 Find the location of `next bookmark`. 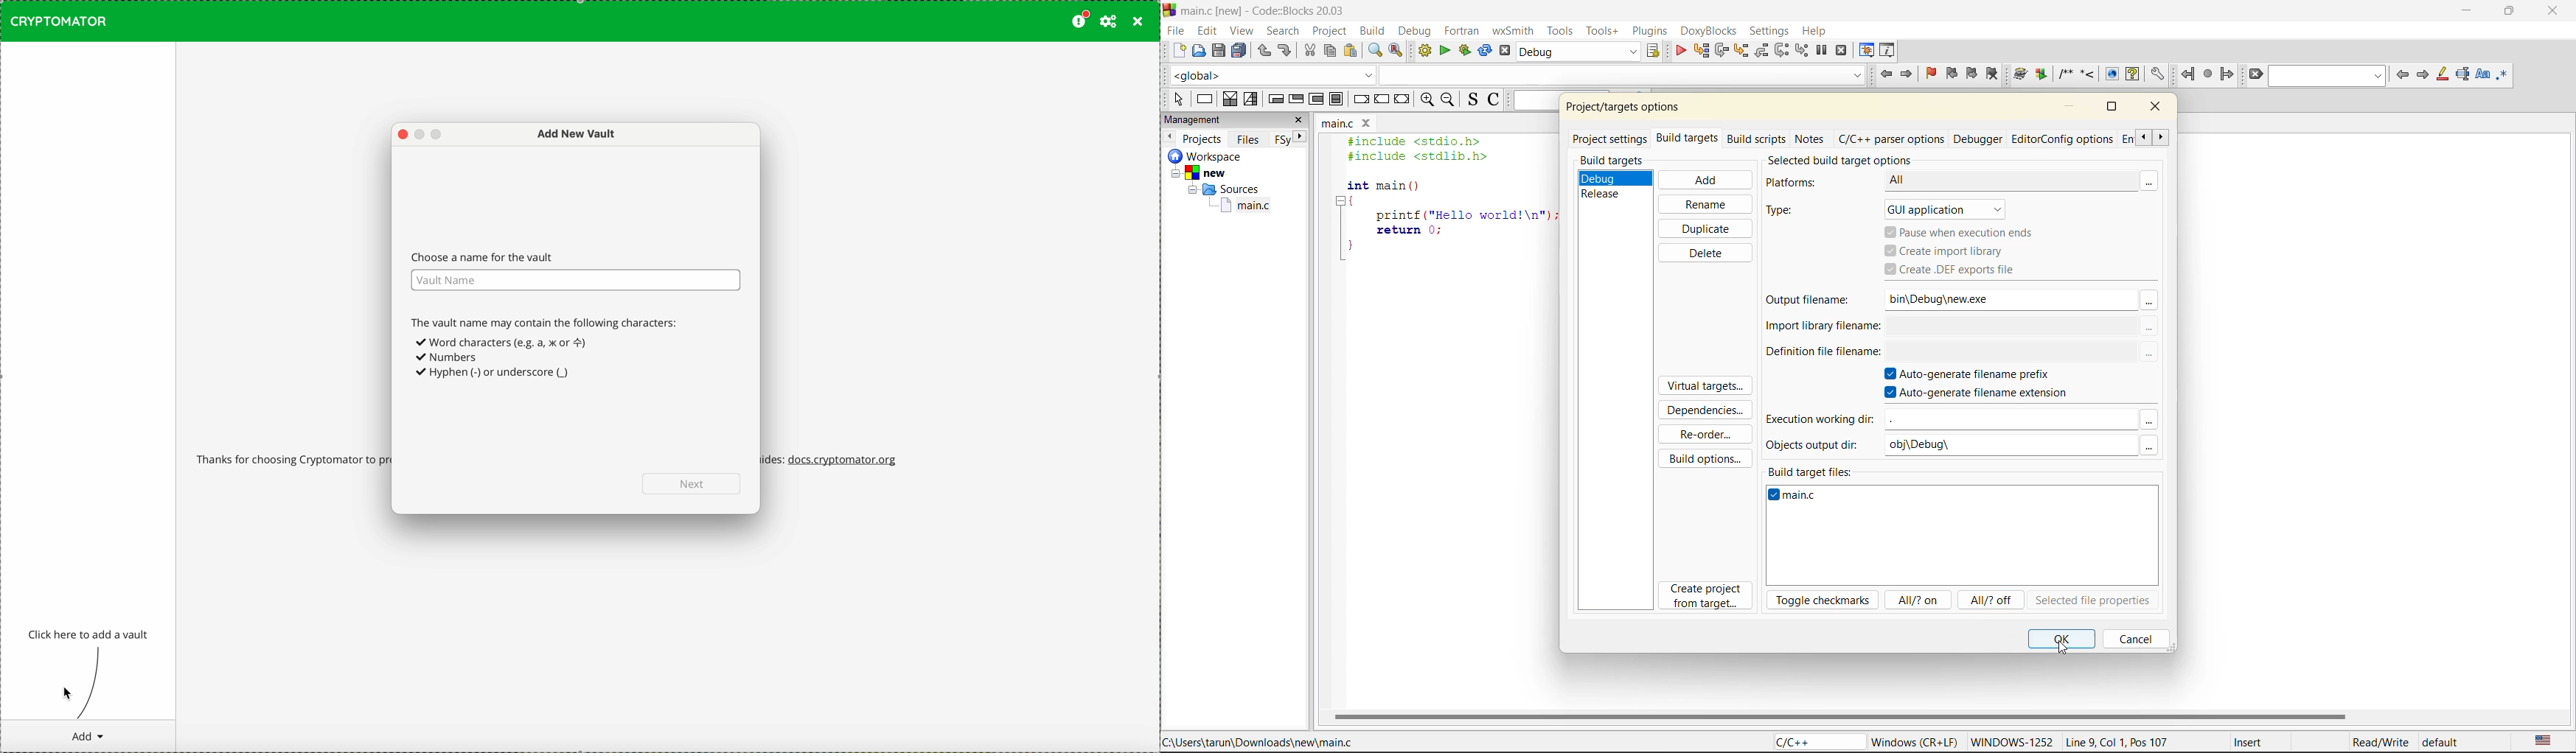

next bookmark is located at coordinates (1974, 75).